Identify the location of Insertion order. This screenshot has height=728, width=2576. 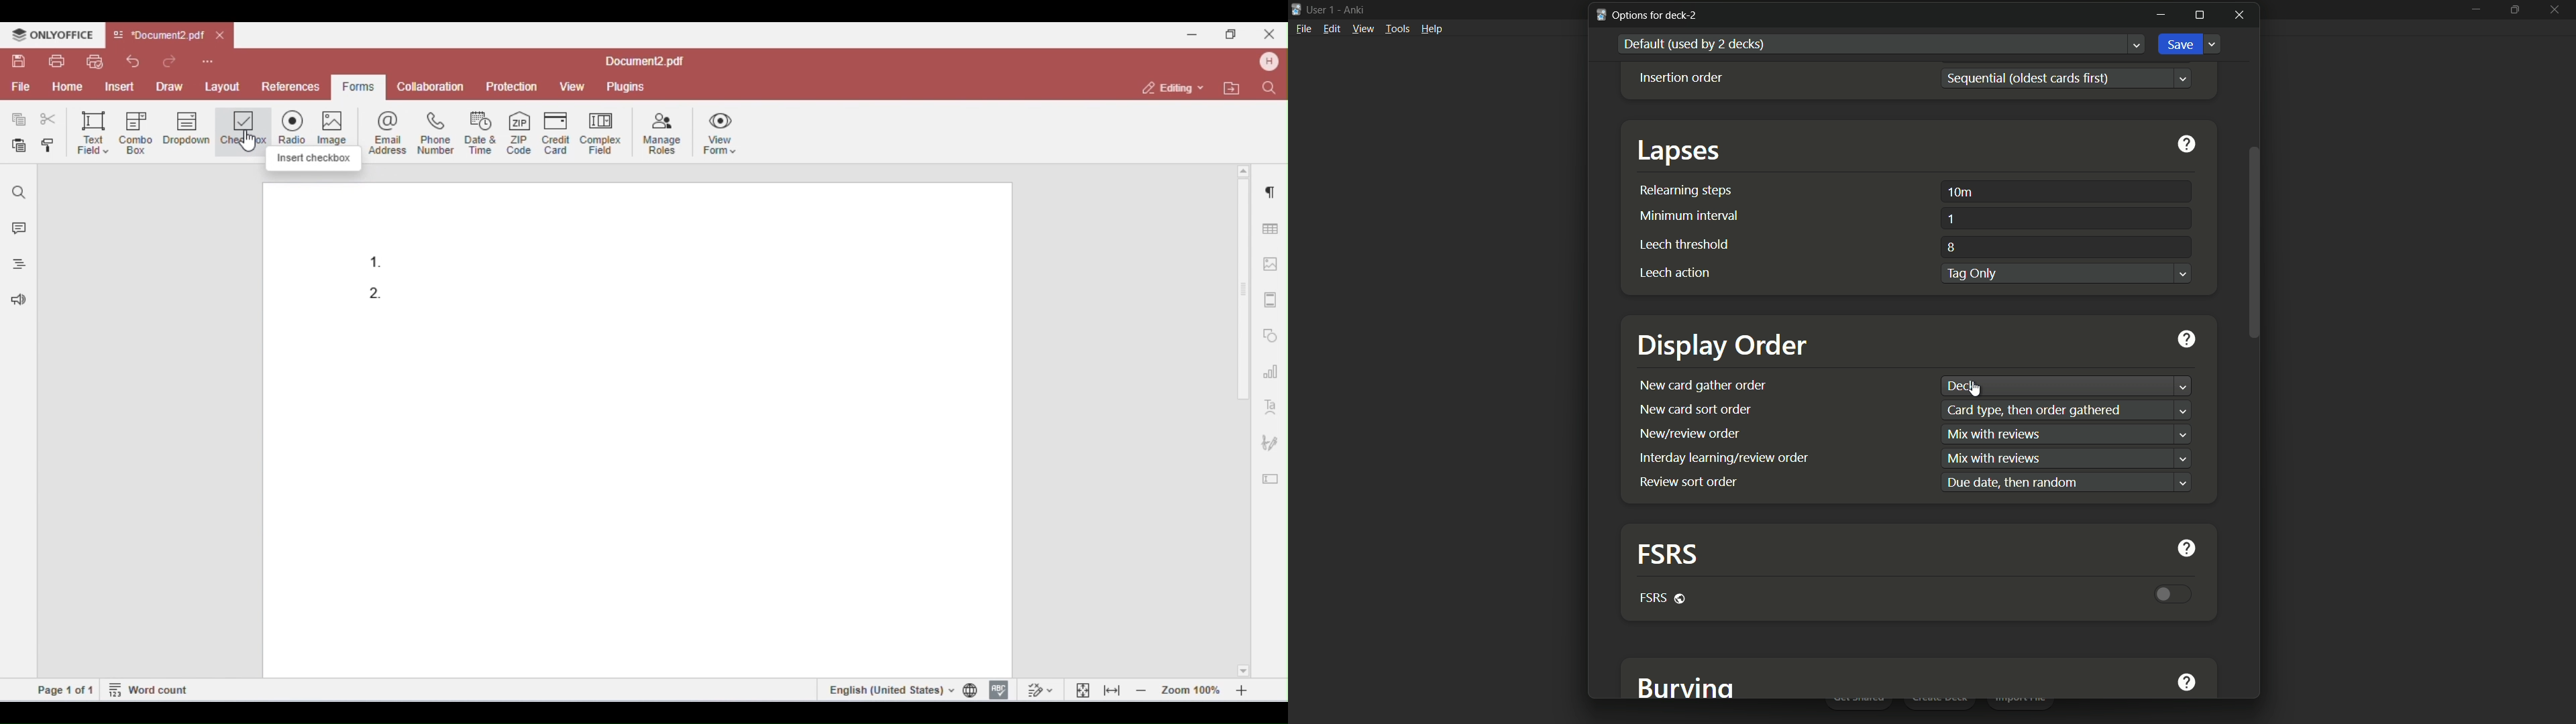
(1681, 78).